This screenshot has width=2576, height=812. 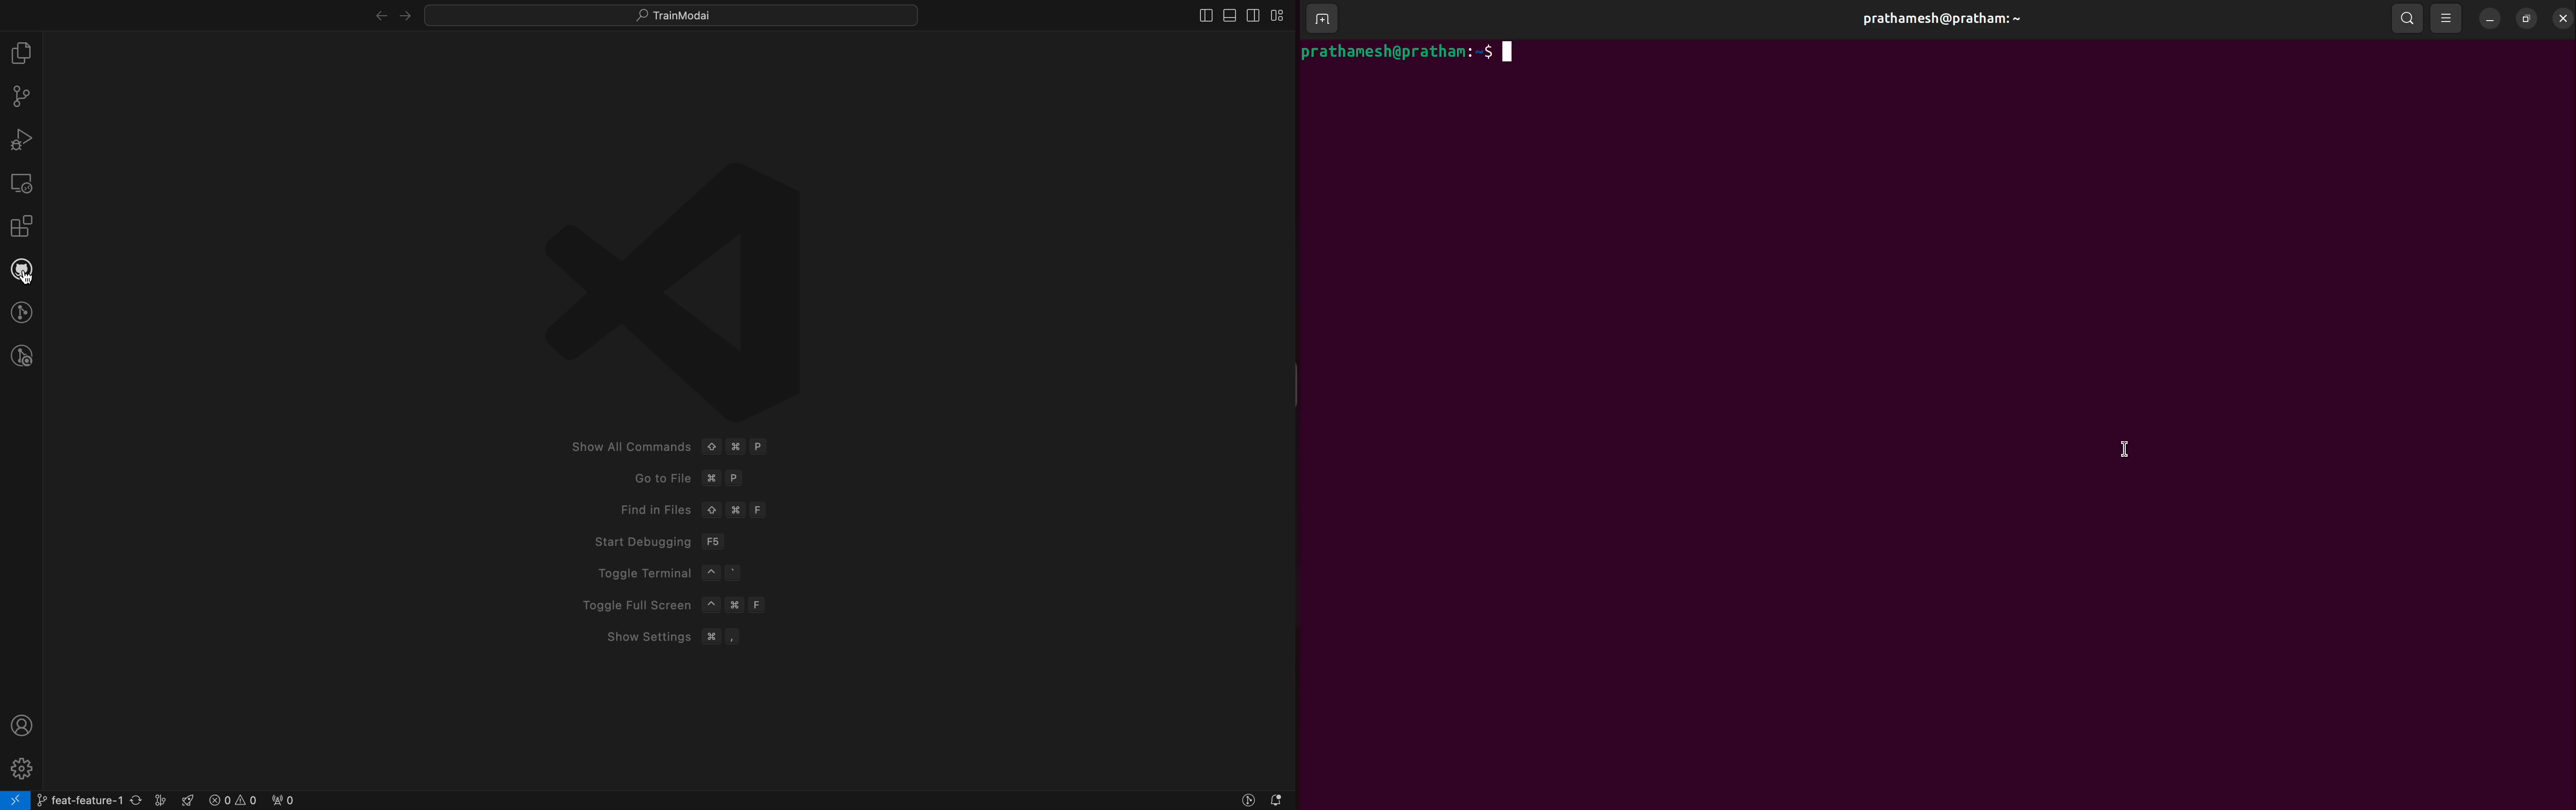 I want to click on Extensions, so click(x=22, y=228).